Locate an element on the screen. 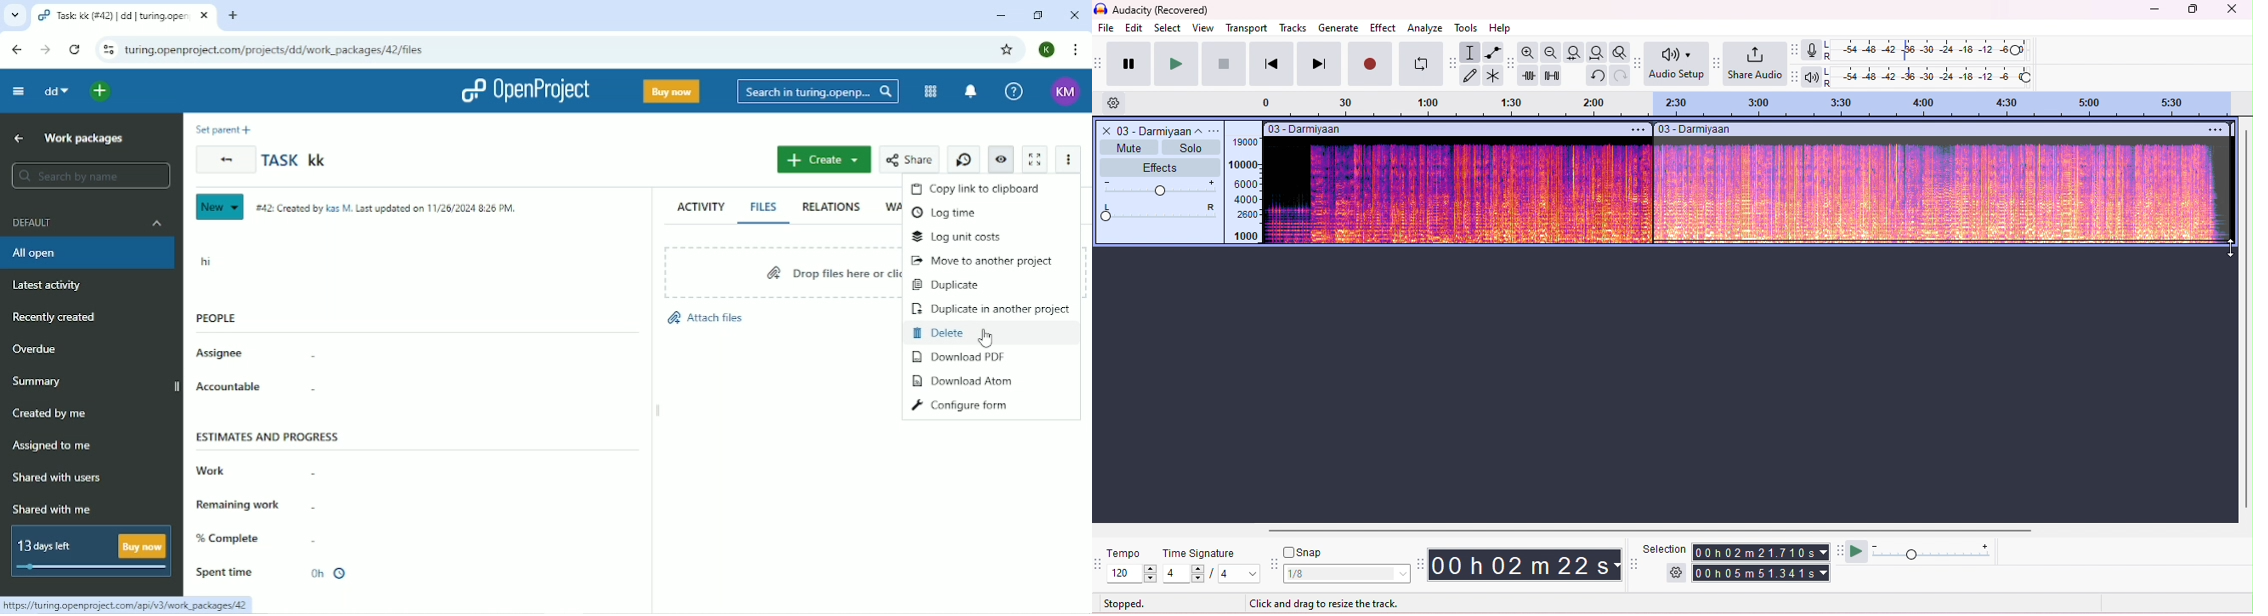 The width and height of the screenshot is (2268, 616). Work packages is located at coordinates (85, 138).